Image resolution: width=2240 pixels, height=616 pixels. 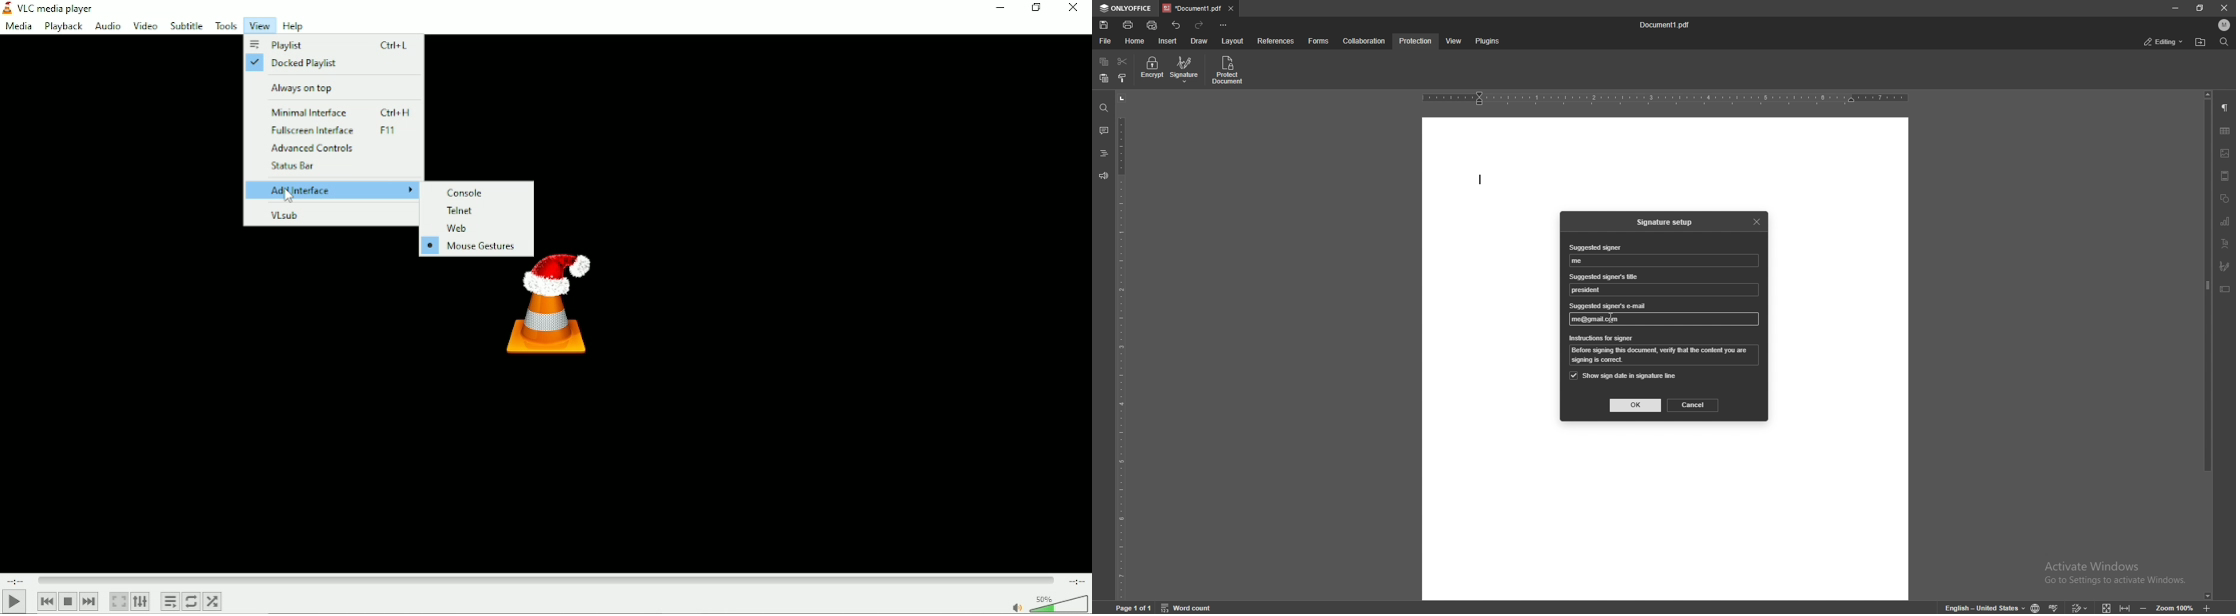 I want to click on forms, so click(x=1320, y=41).